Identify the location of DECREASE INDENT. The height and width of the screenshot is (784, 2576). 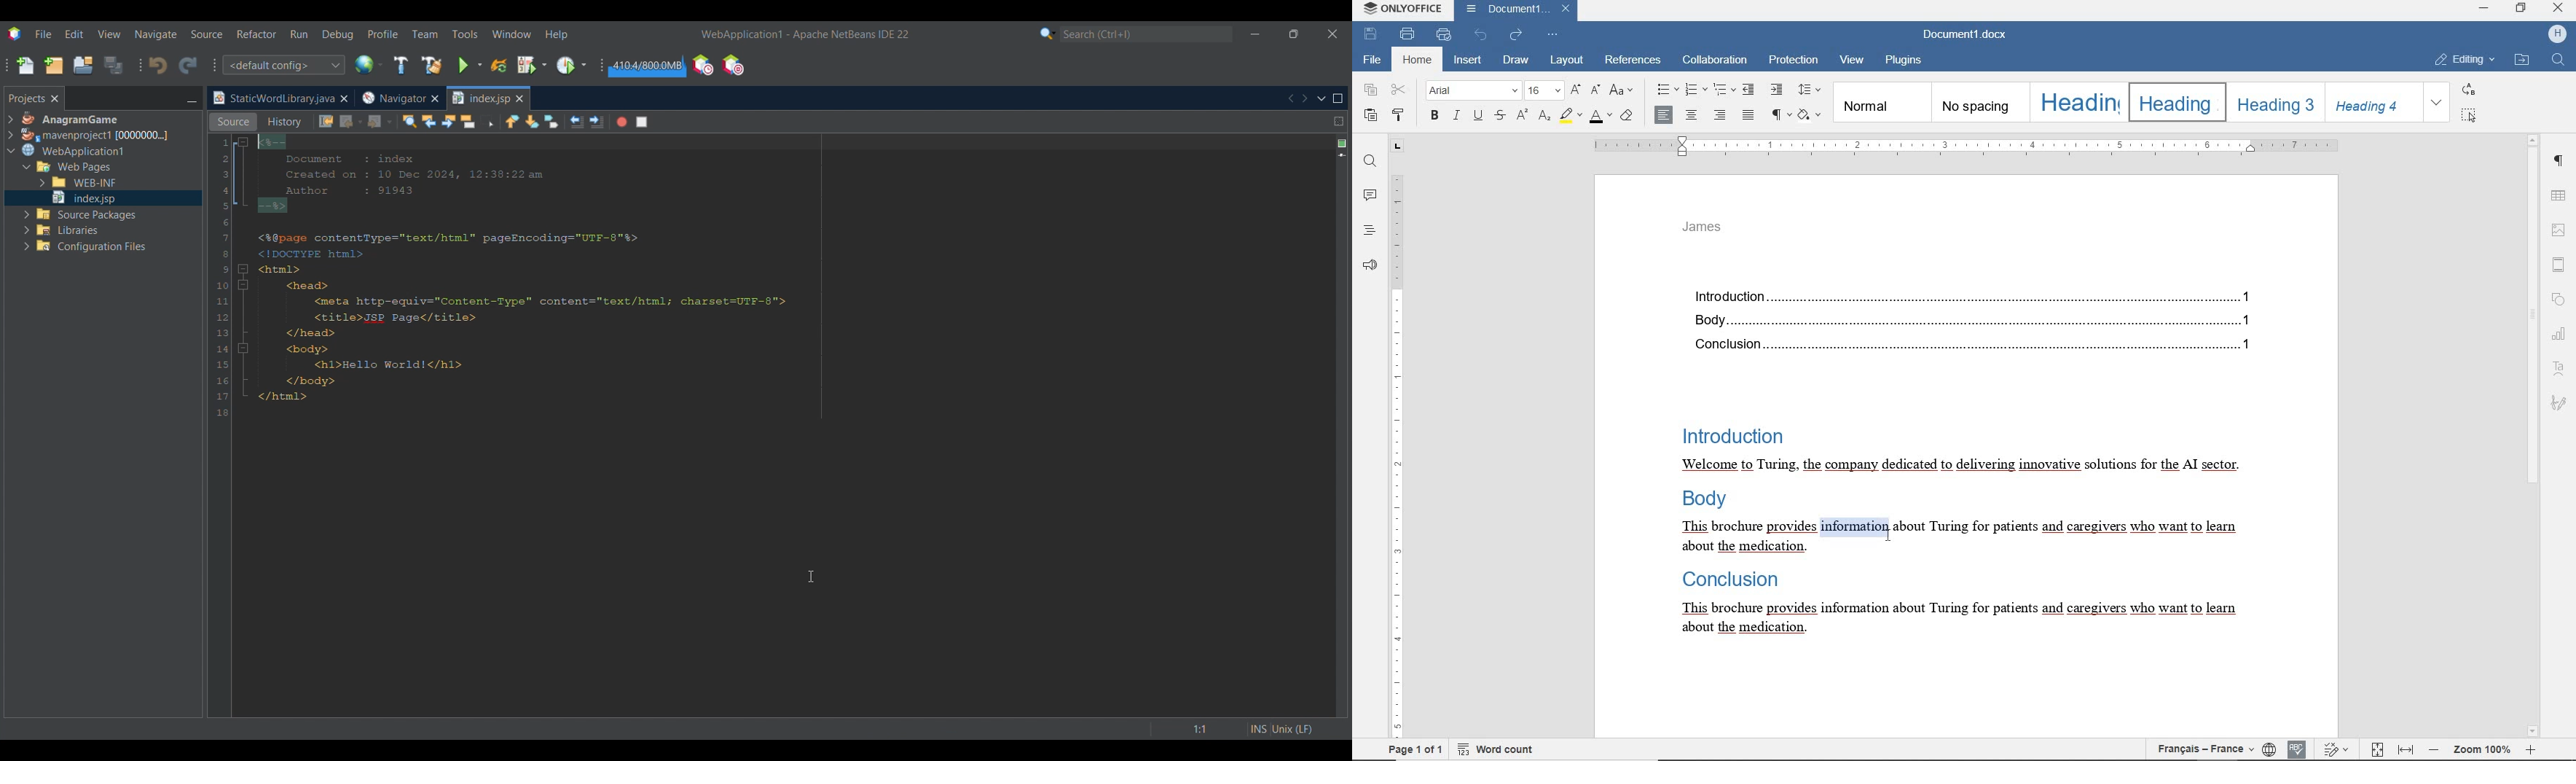
(1751, 89).